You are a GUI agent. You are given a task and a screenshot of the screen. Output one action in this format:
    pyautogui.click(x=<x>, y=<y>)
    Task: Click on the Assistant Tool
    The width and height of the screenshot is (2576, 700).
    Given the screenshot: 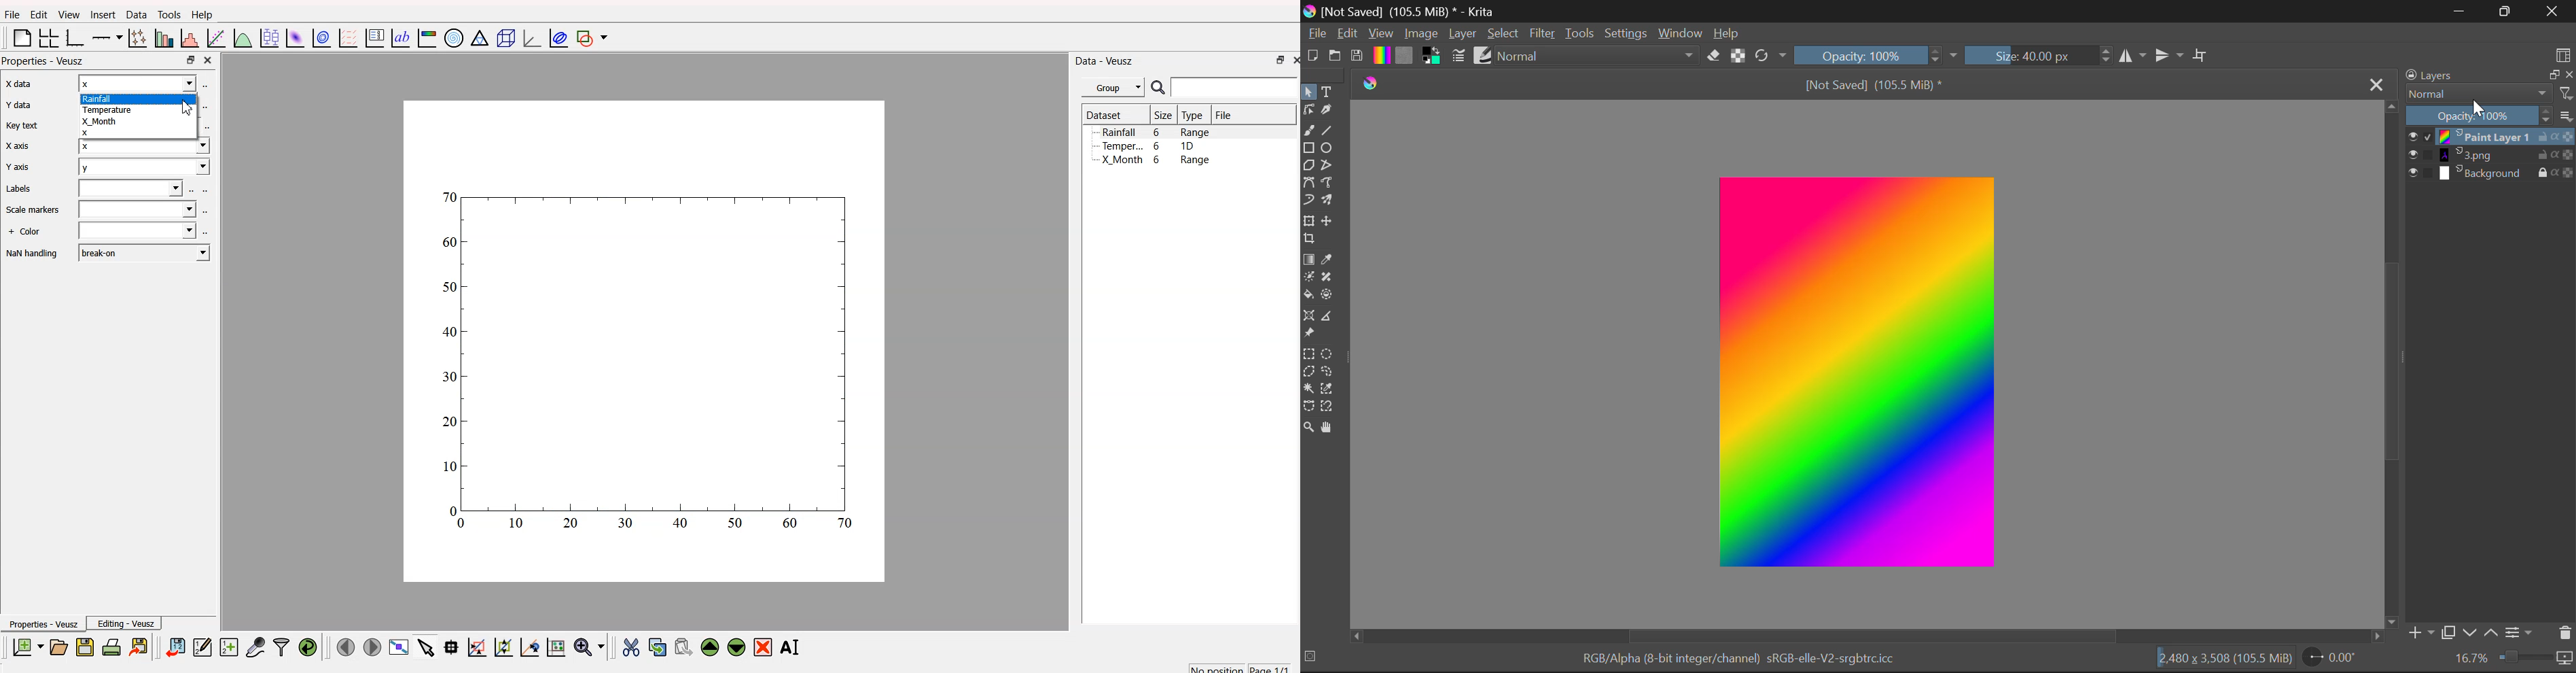 What is the action you would take?
    pyautogui.click(x=1311, y=316)
    